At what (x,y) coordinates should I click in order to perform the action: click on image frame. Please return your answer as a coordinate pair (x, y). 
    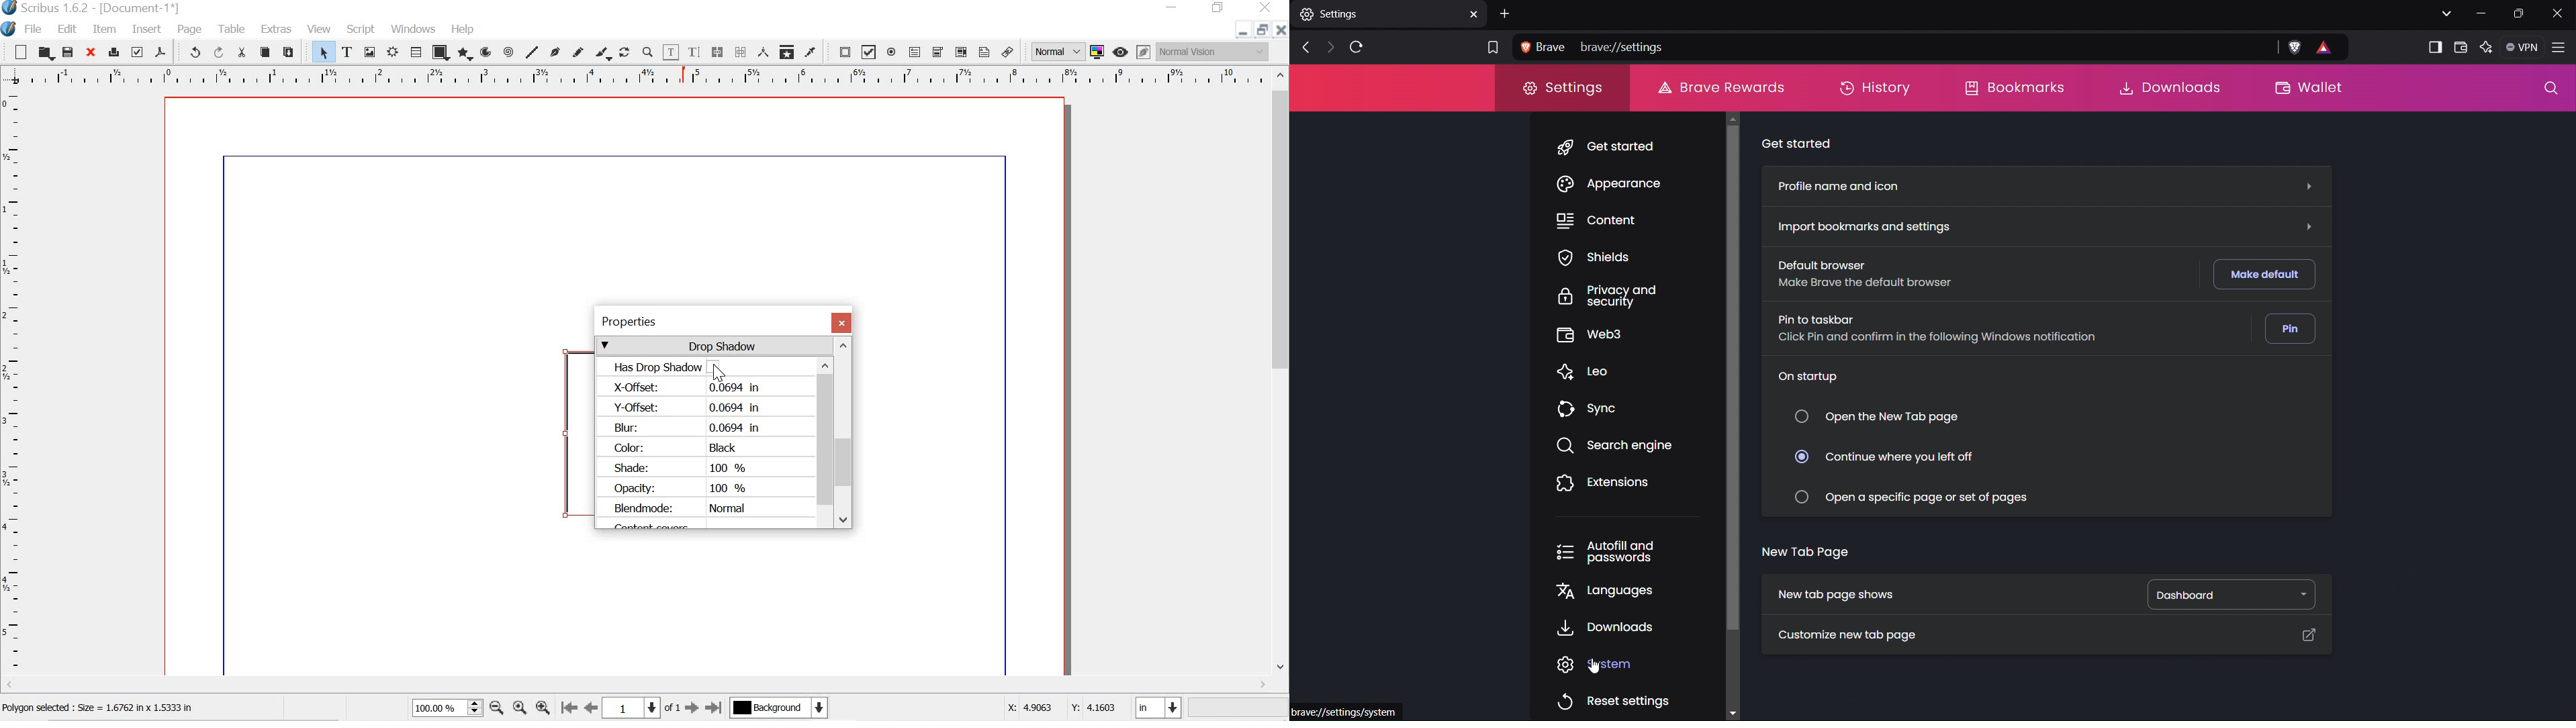
    Looking at the image, I should click on (370, 52).